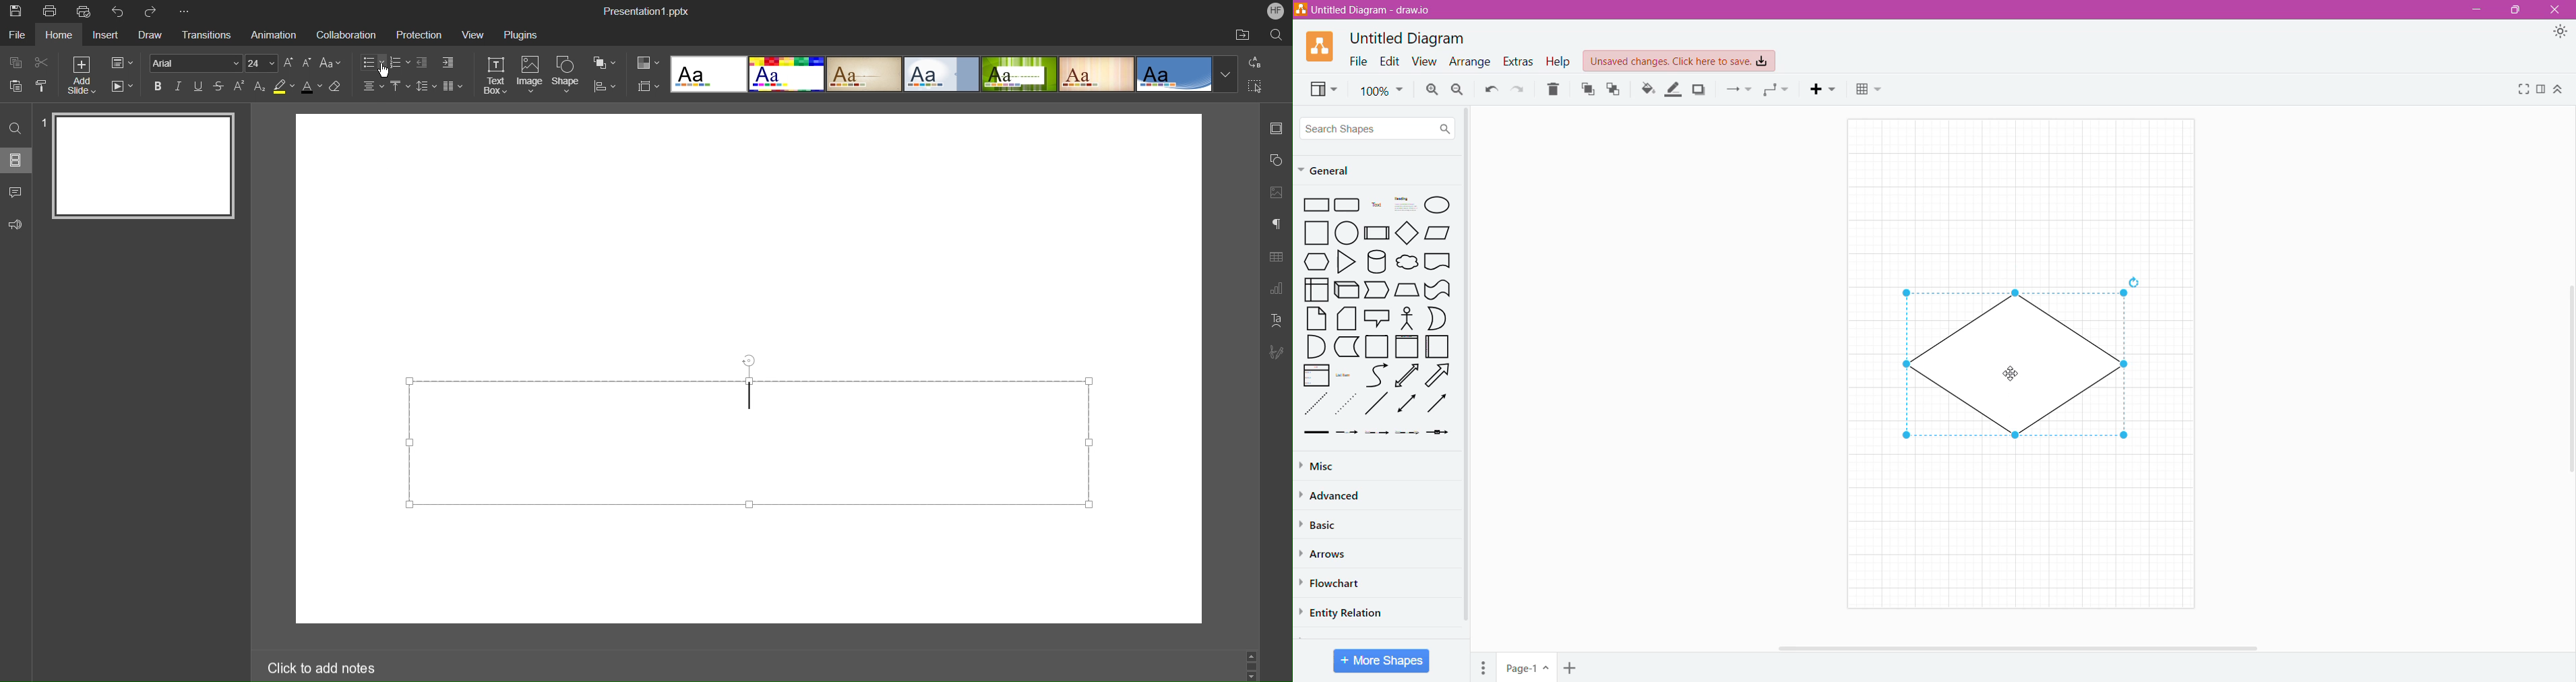  What do you see at coordinates (2518, 10) in the screenshot?
I see `Restore Down` at bounding box center [2518, 10].